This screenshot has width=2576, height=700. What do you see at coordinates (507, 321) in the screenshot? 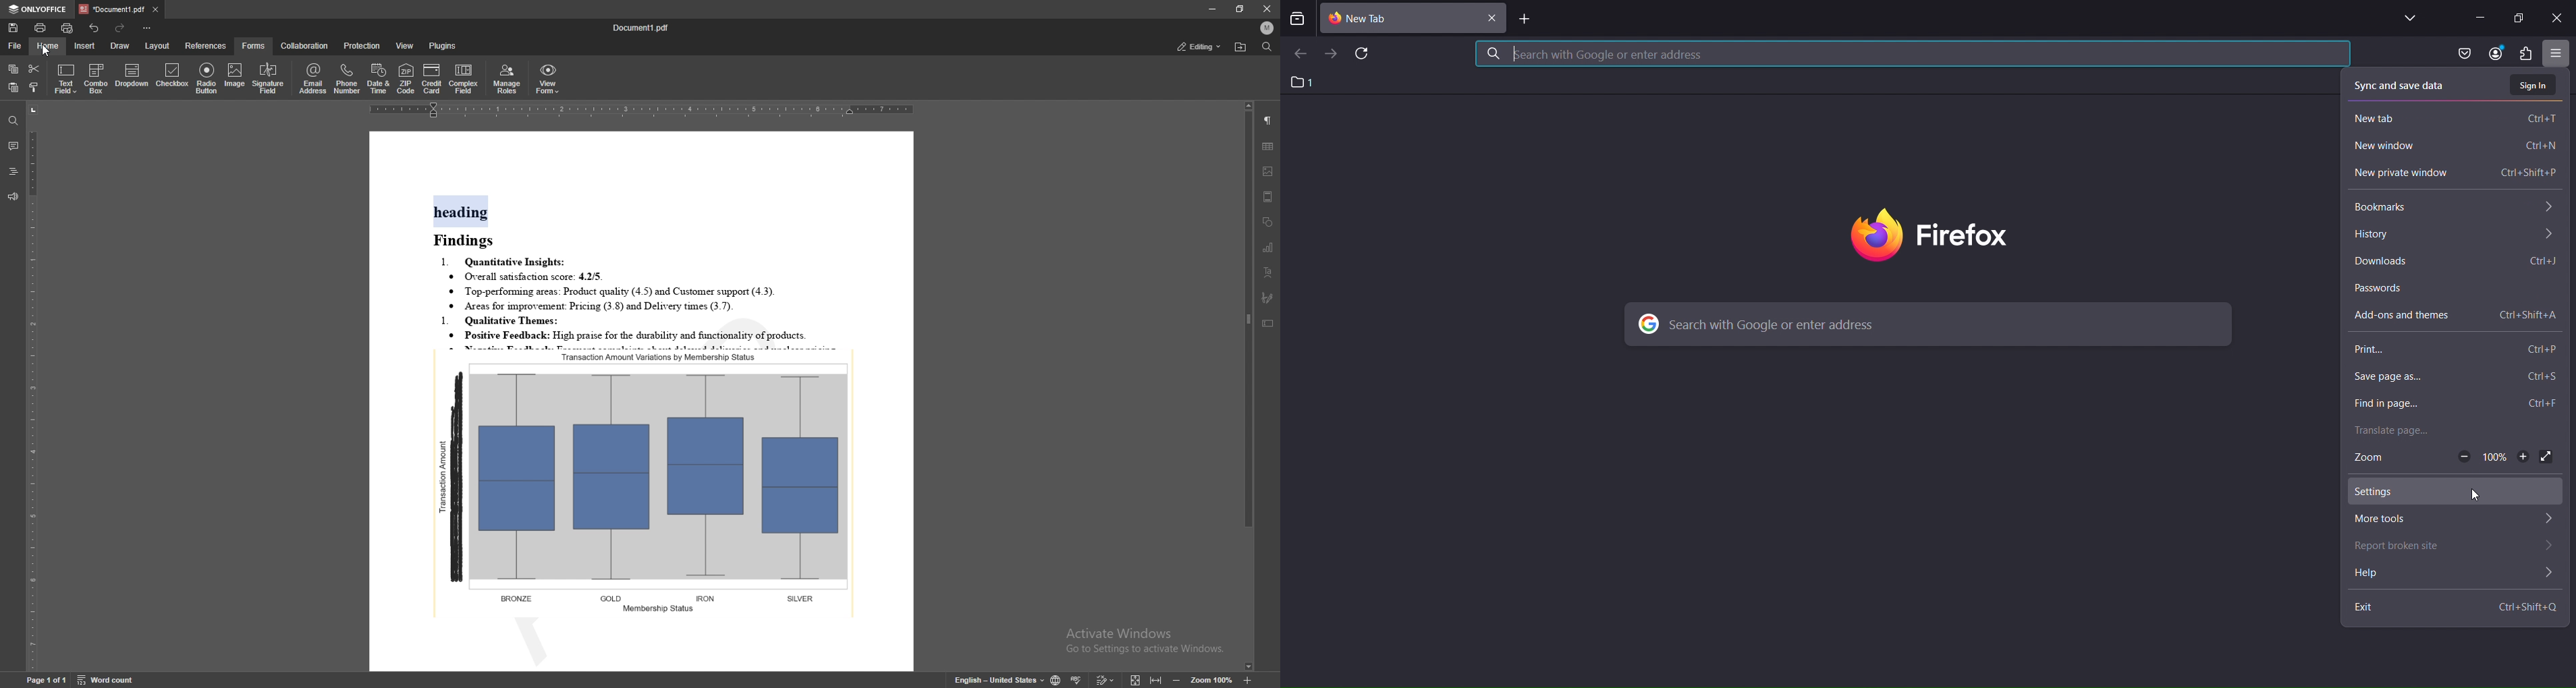
I see `1. Qualitative Themes:` at bounding box center [507, 321].